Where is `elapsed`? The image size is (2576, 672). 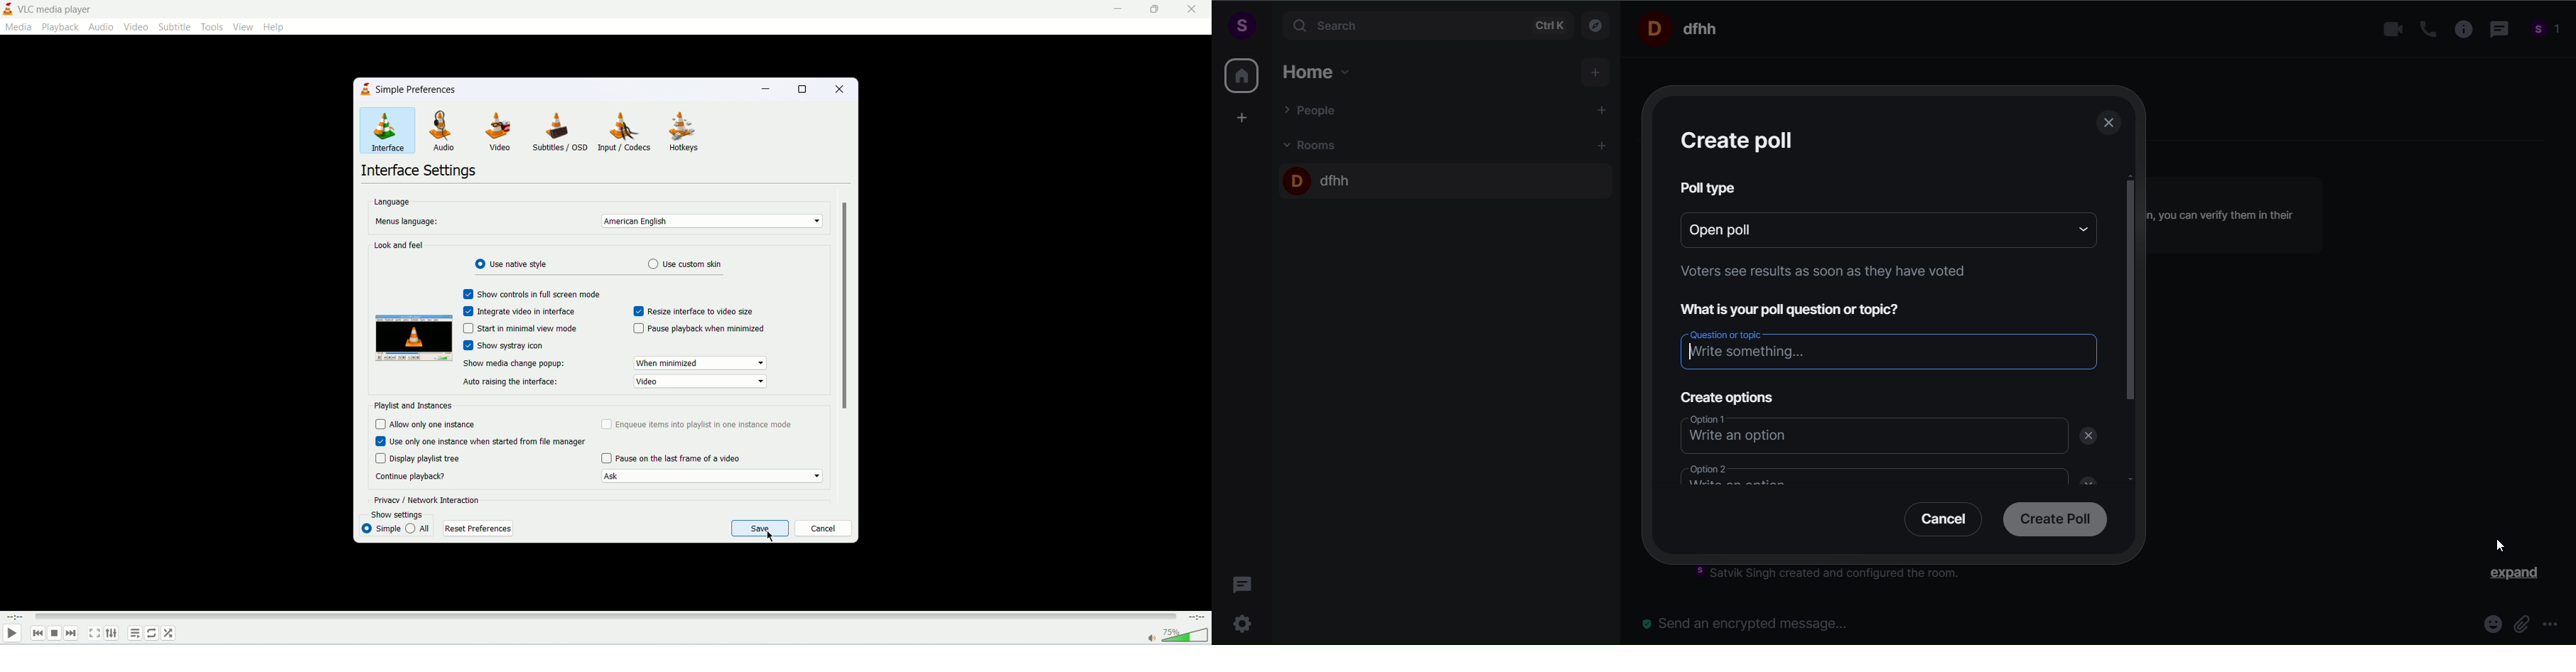 elapsed is located at coordinates (16, 617).